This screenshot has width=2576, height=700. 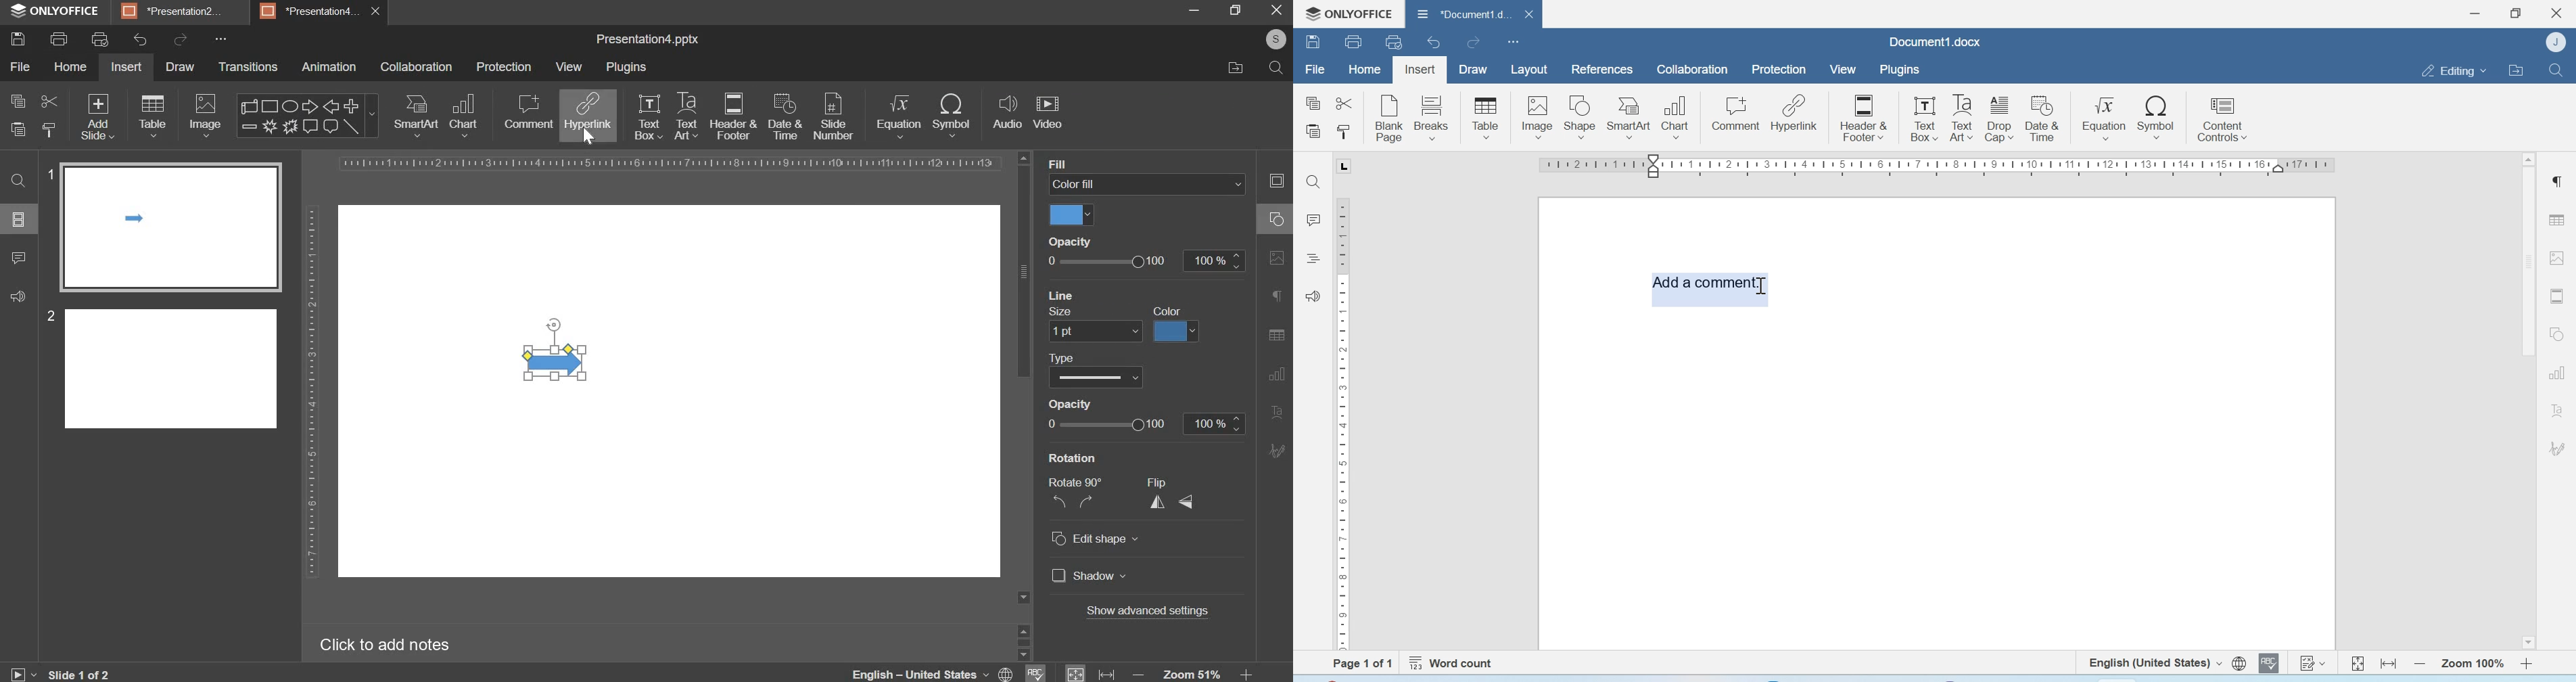 What do you see at coordinates (567, 67) in the screenshot?
I see `view` at bounding box center [567, 67].